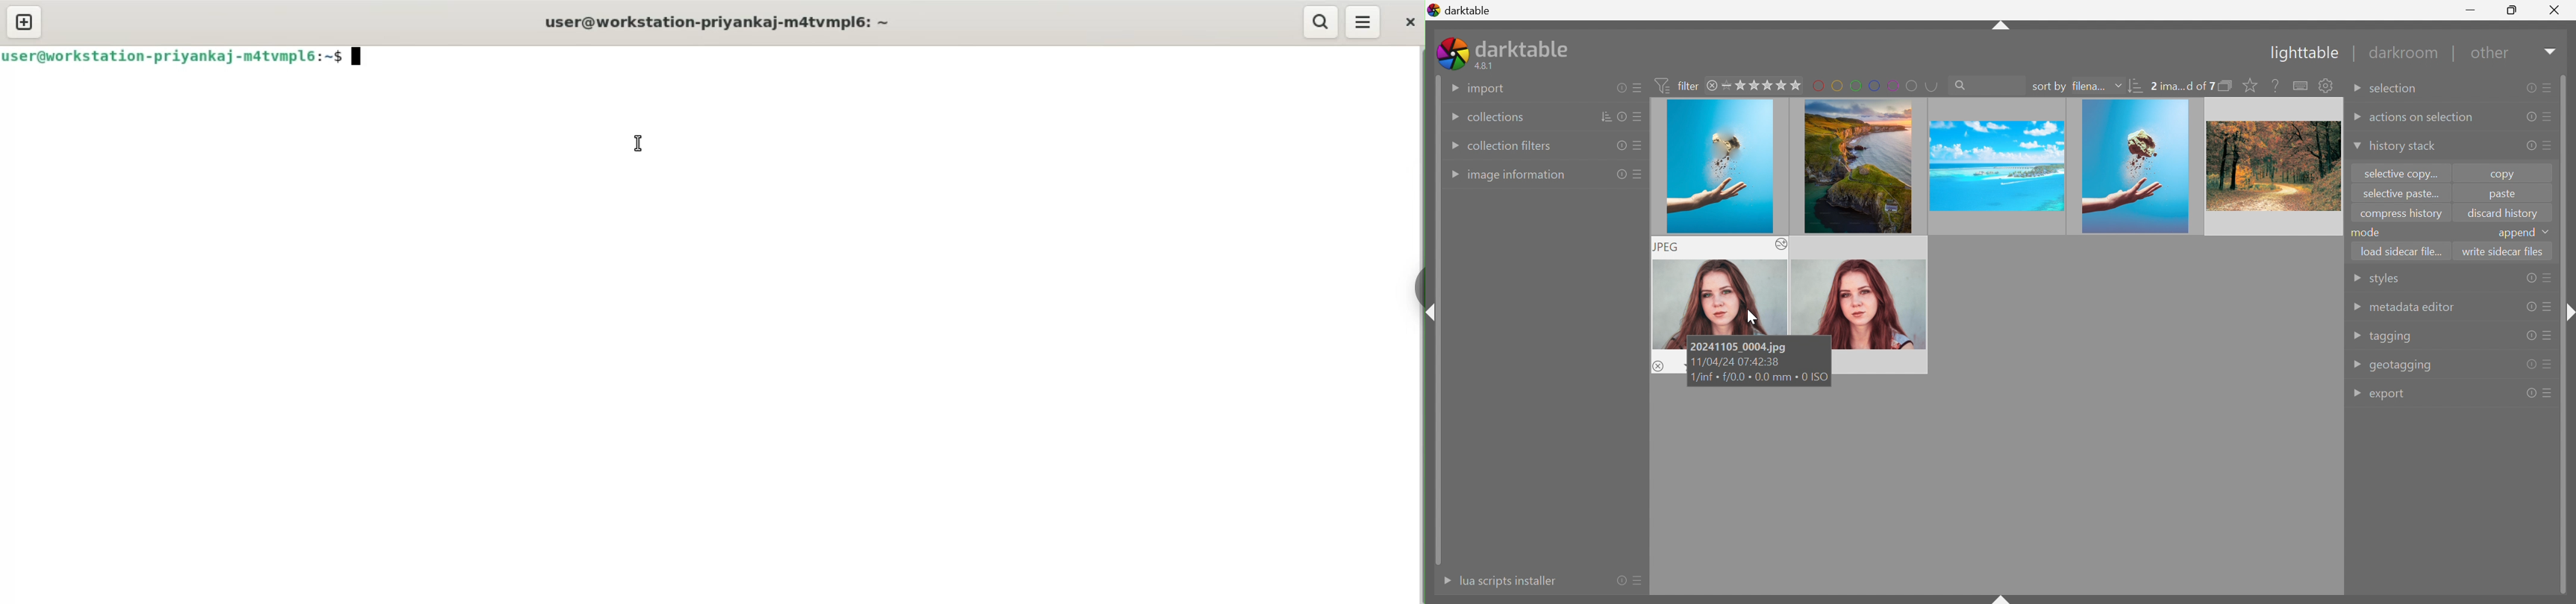  I want to click on click to change the size of overlays on thumbnails, so click(2248, 86).